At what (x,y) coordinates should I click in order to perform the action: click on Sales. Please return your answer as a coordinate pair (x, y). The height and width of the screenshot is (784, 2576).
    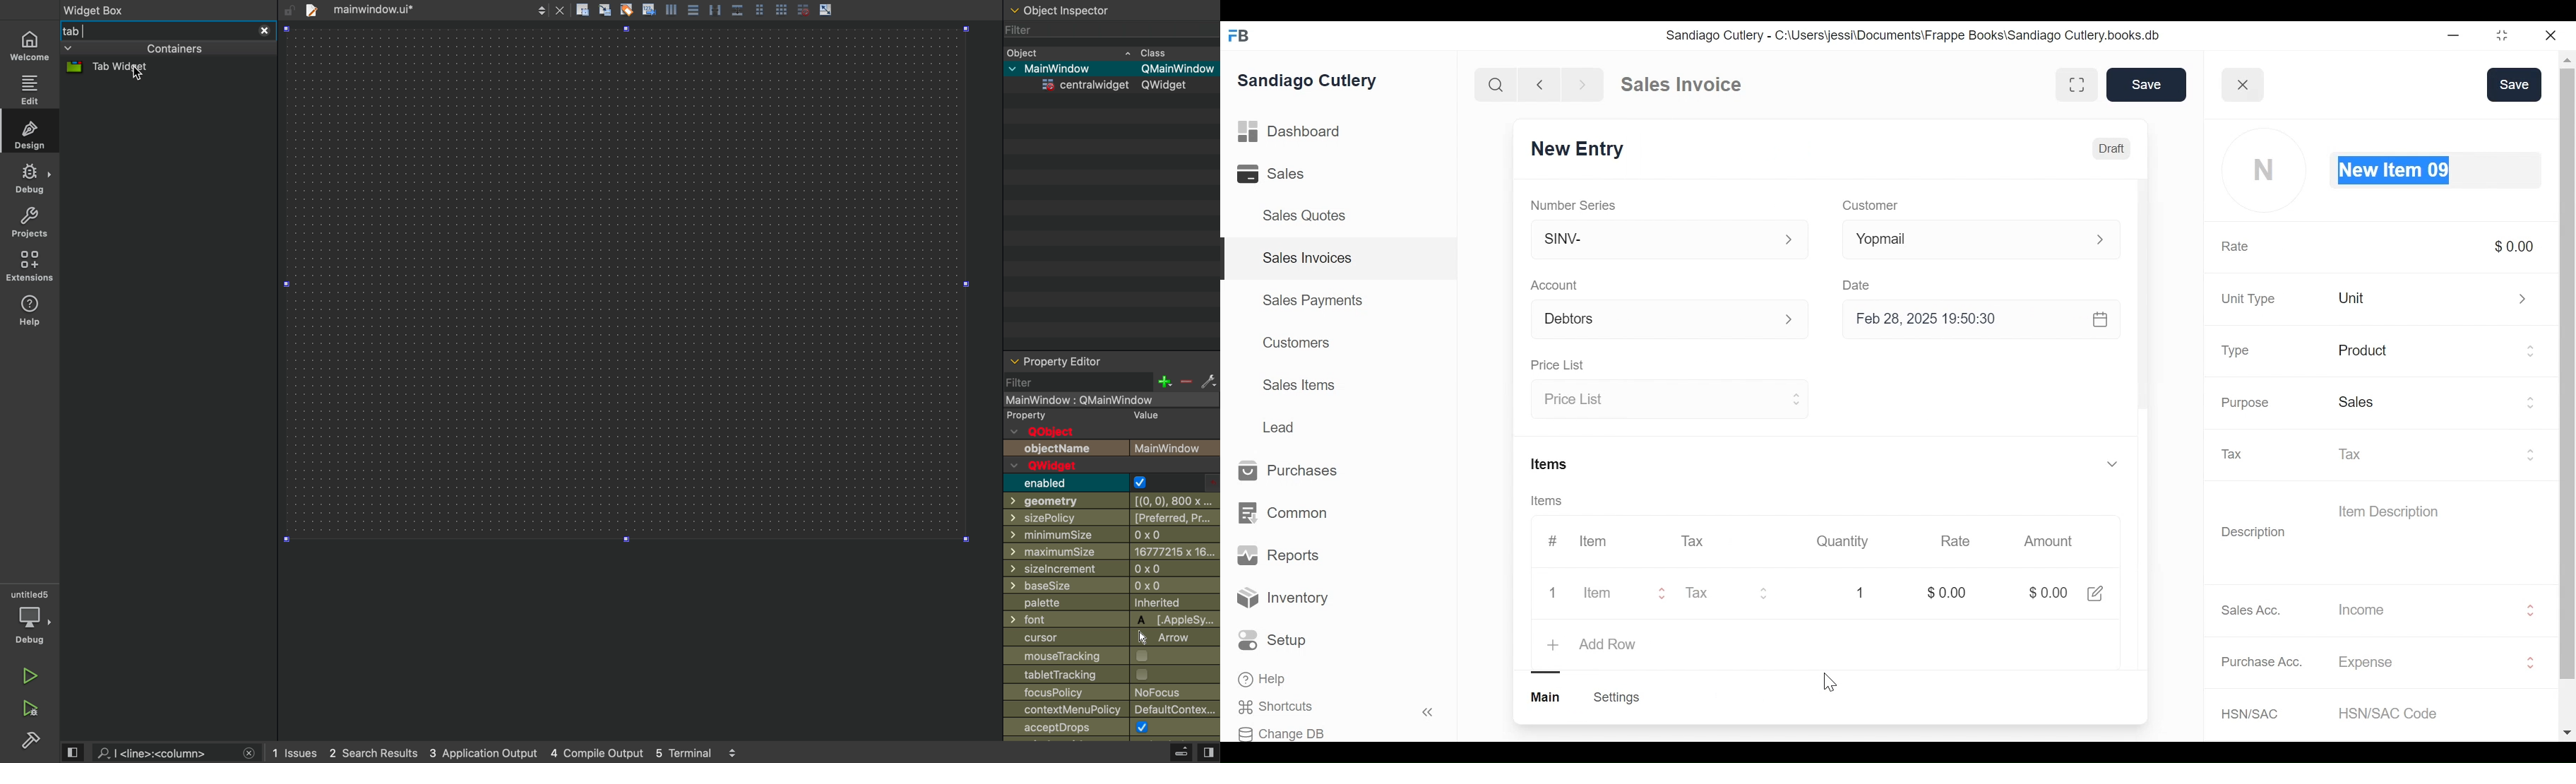
    Looking at the image, I should click on (2438, 404).